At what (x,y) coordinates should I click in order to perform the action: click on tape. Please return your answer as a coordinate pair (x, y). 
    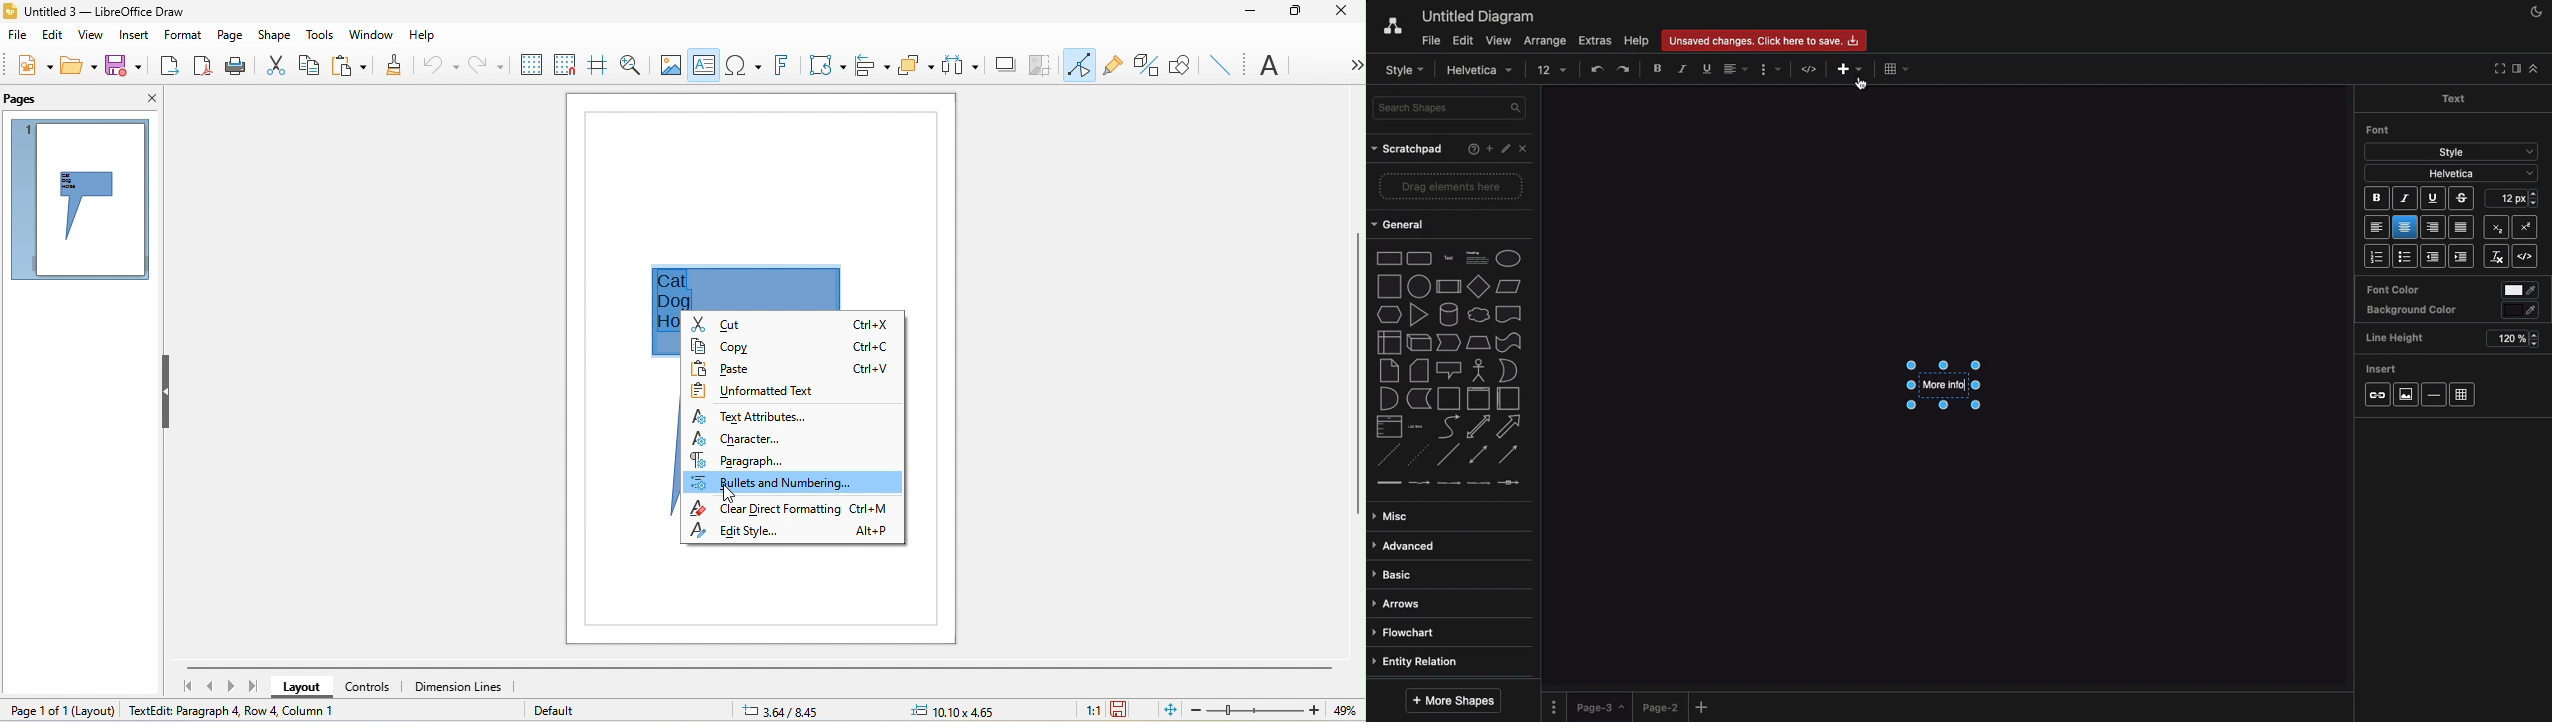
    Looking at the image, I should click on (1509, 342).